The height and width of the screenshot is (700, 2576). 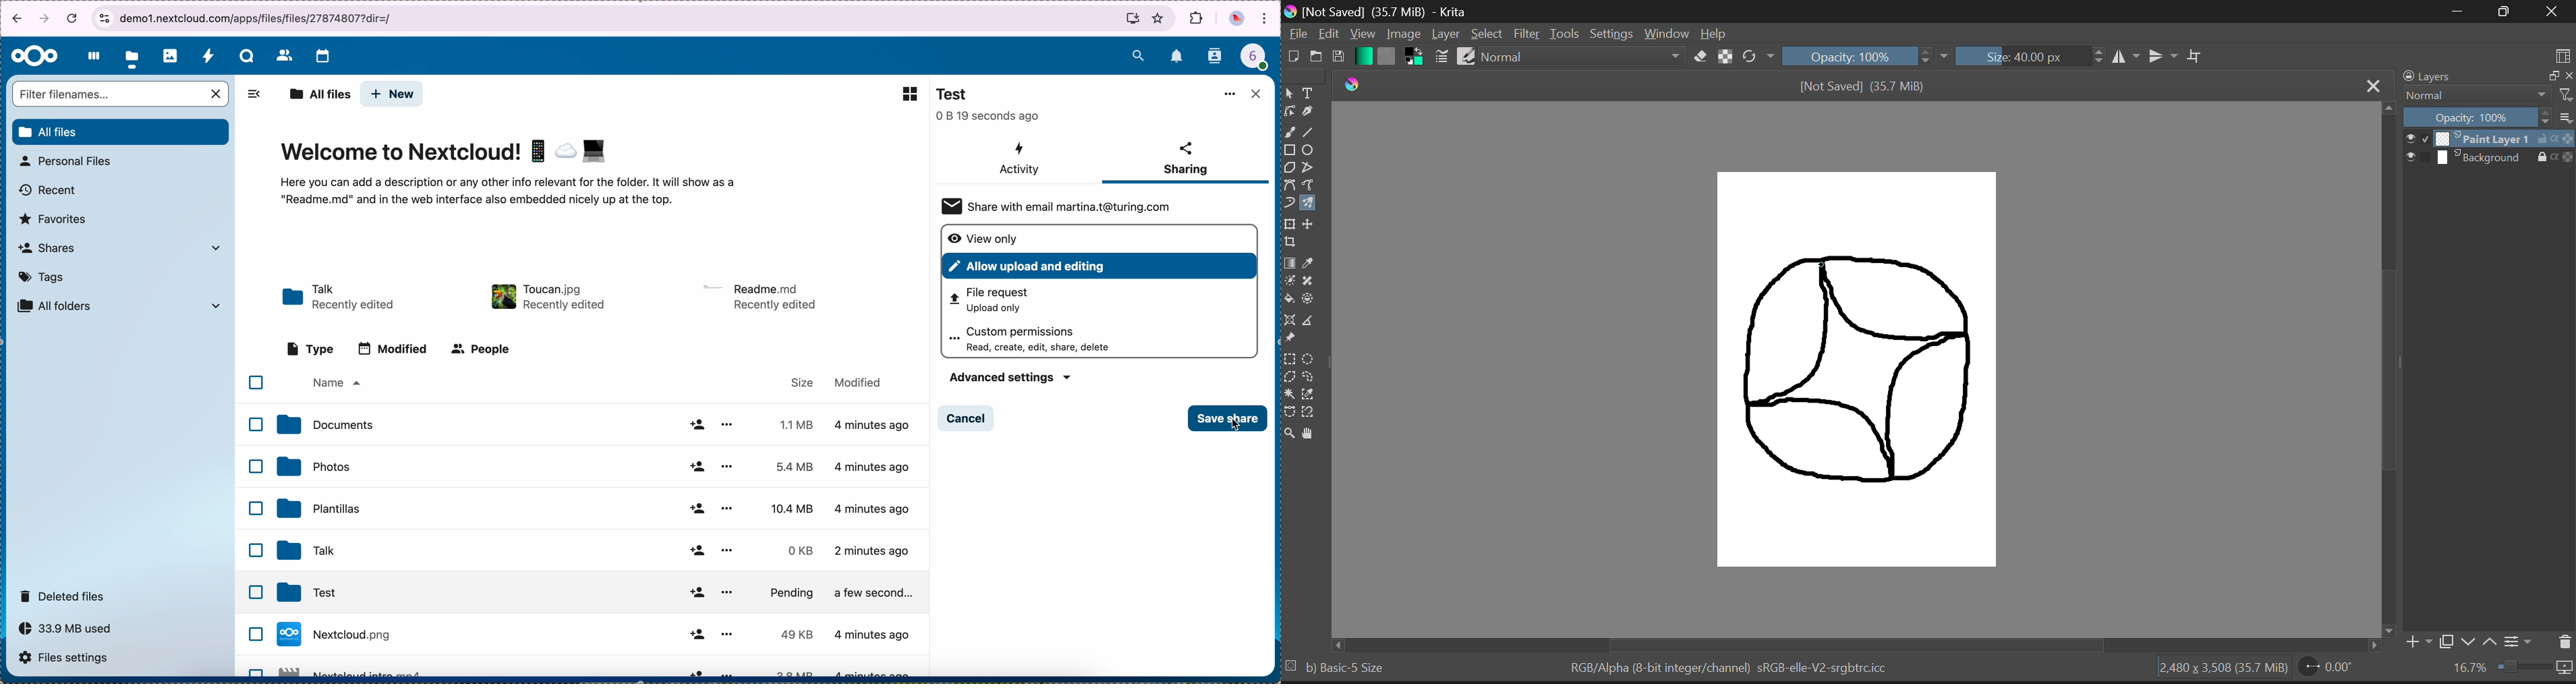 I want to click on notifications, so click(x=1178, y=57).